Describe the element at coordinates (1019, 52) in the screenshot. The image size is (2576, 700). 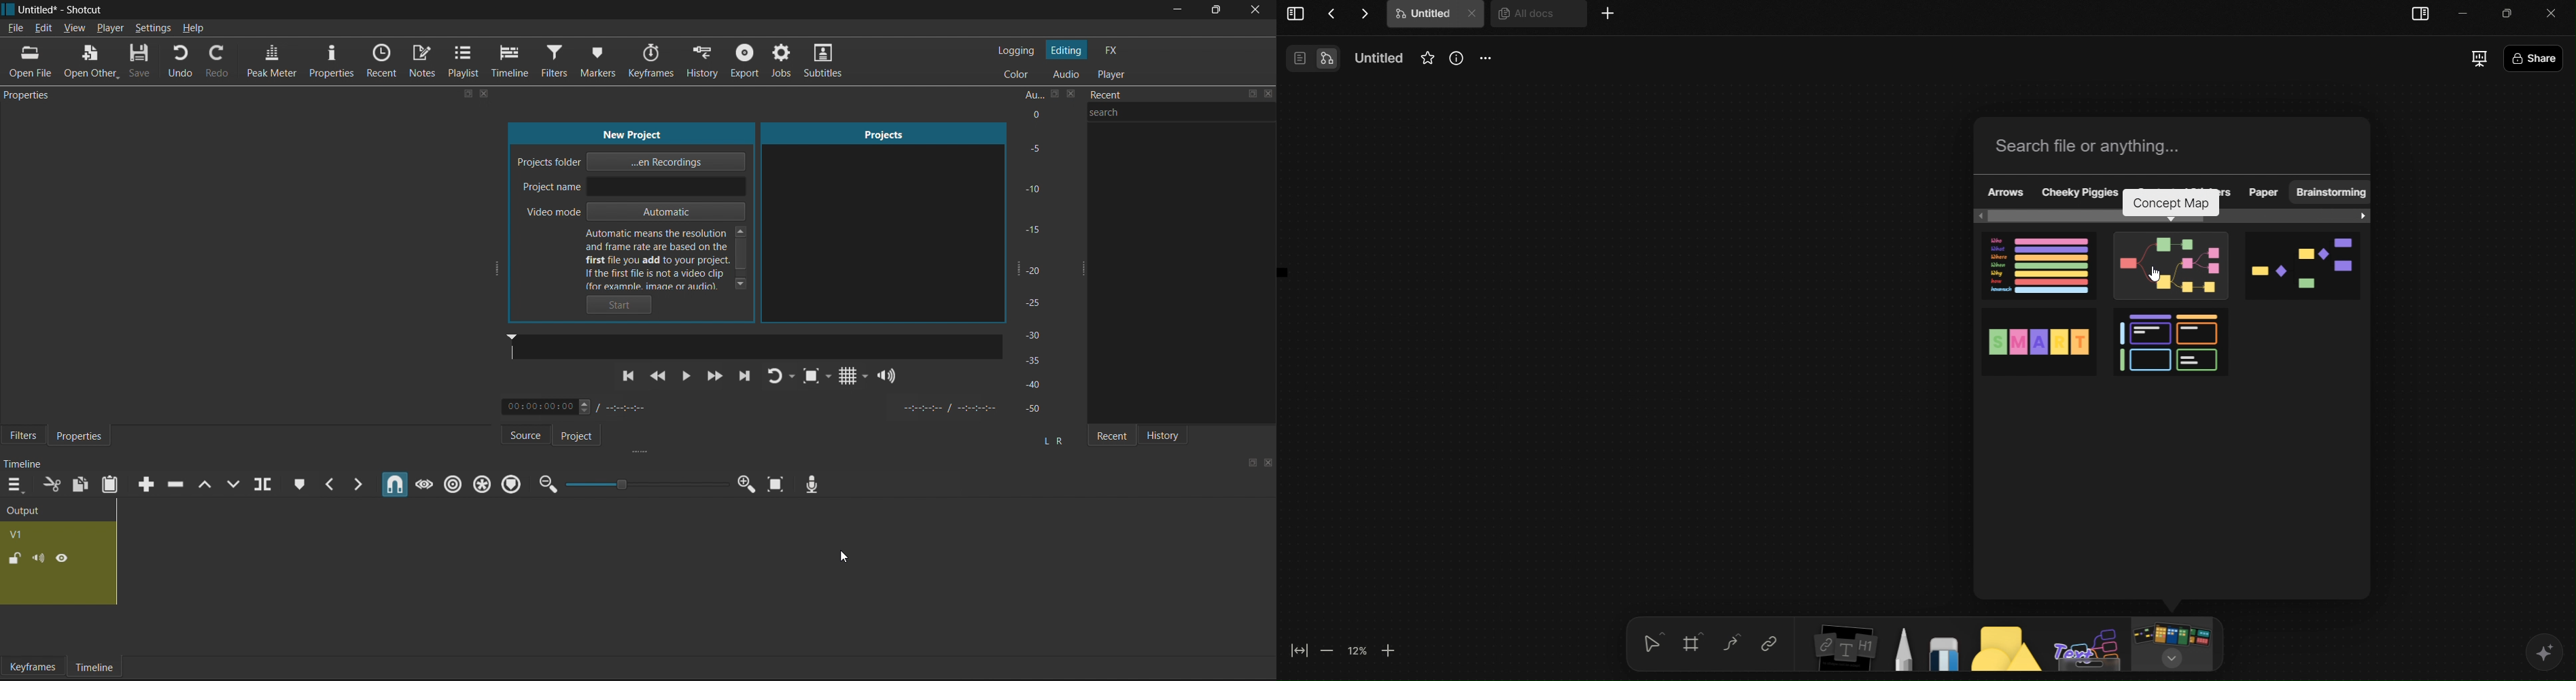
I see `Logging` at that location.